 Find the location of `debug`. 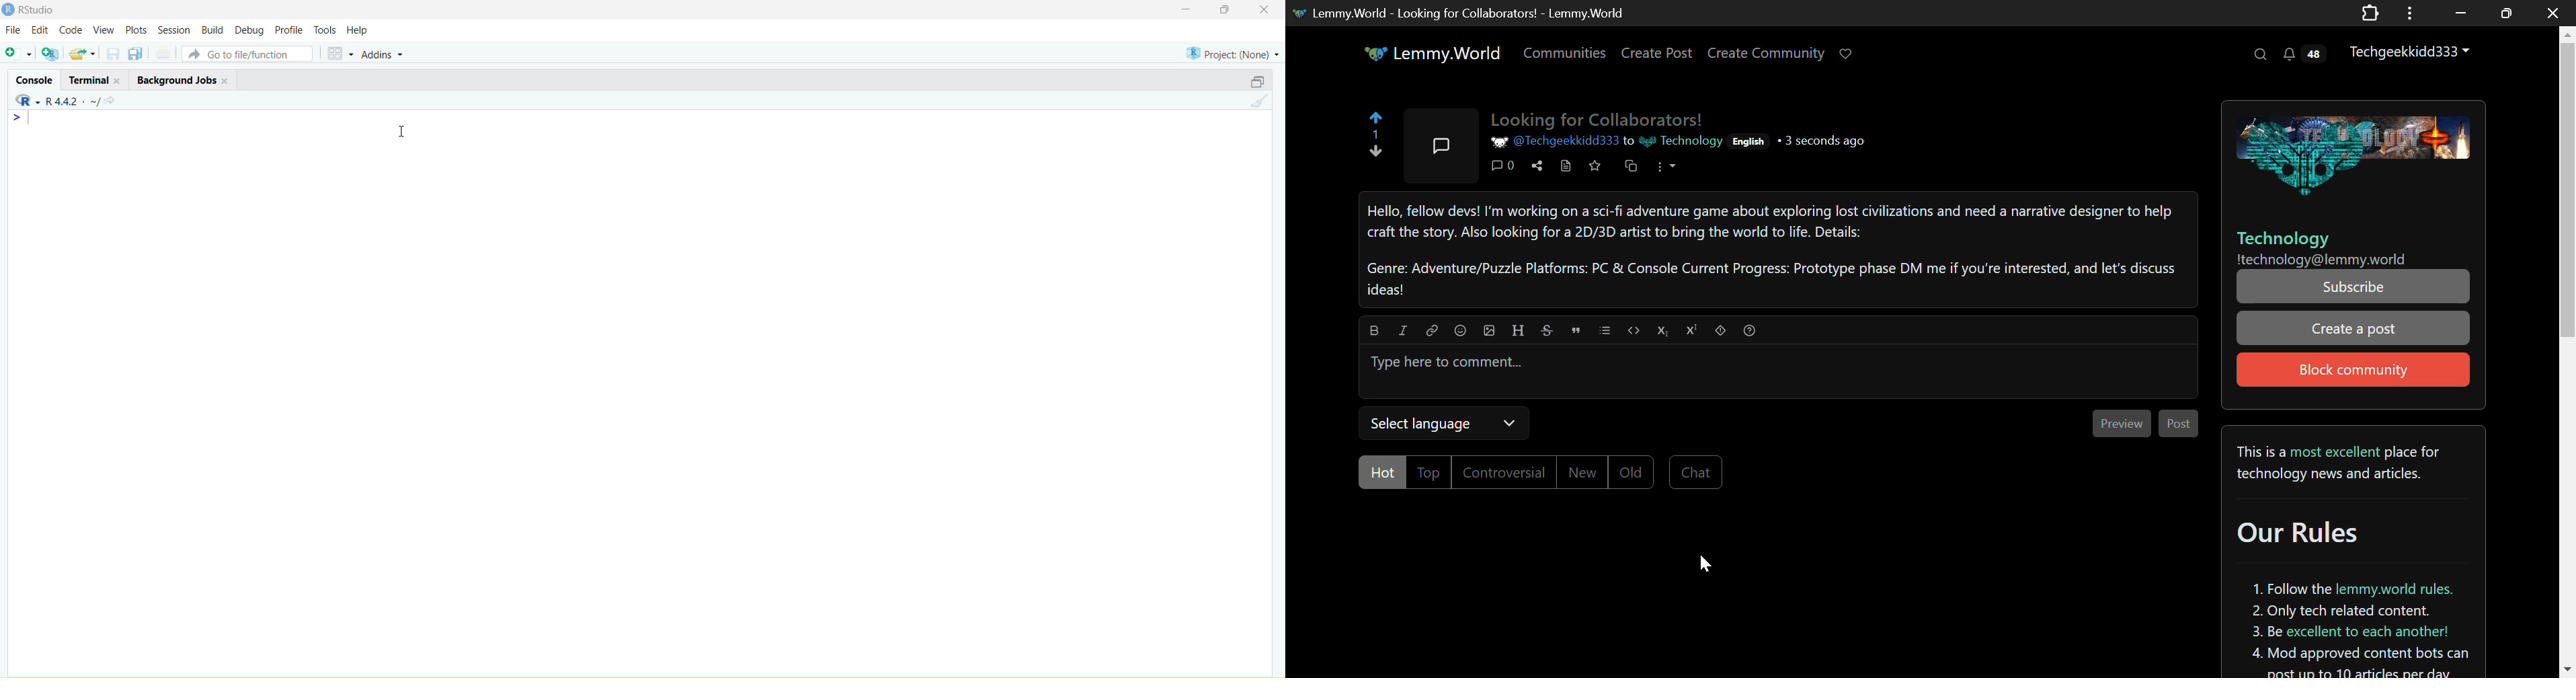

debug is located at coordinates (249, 31).